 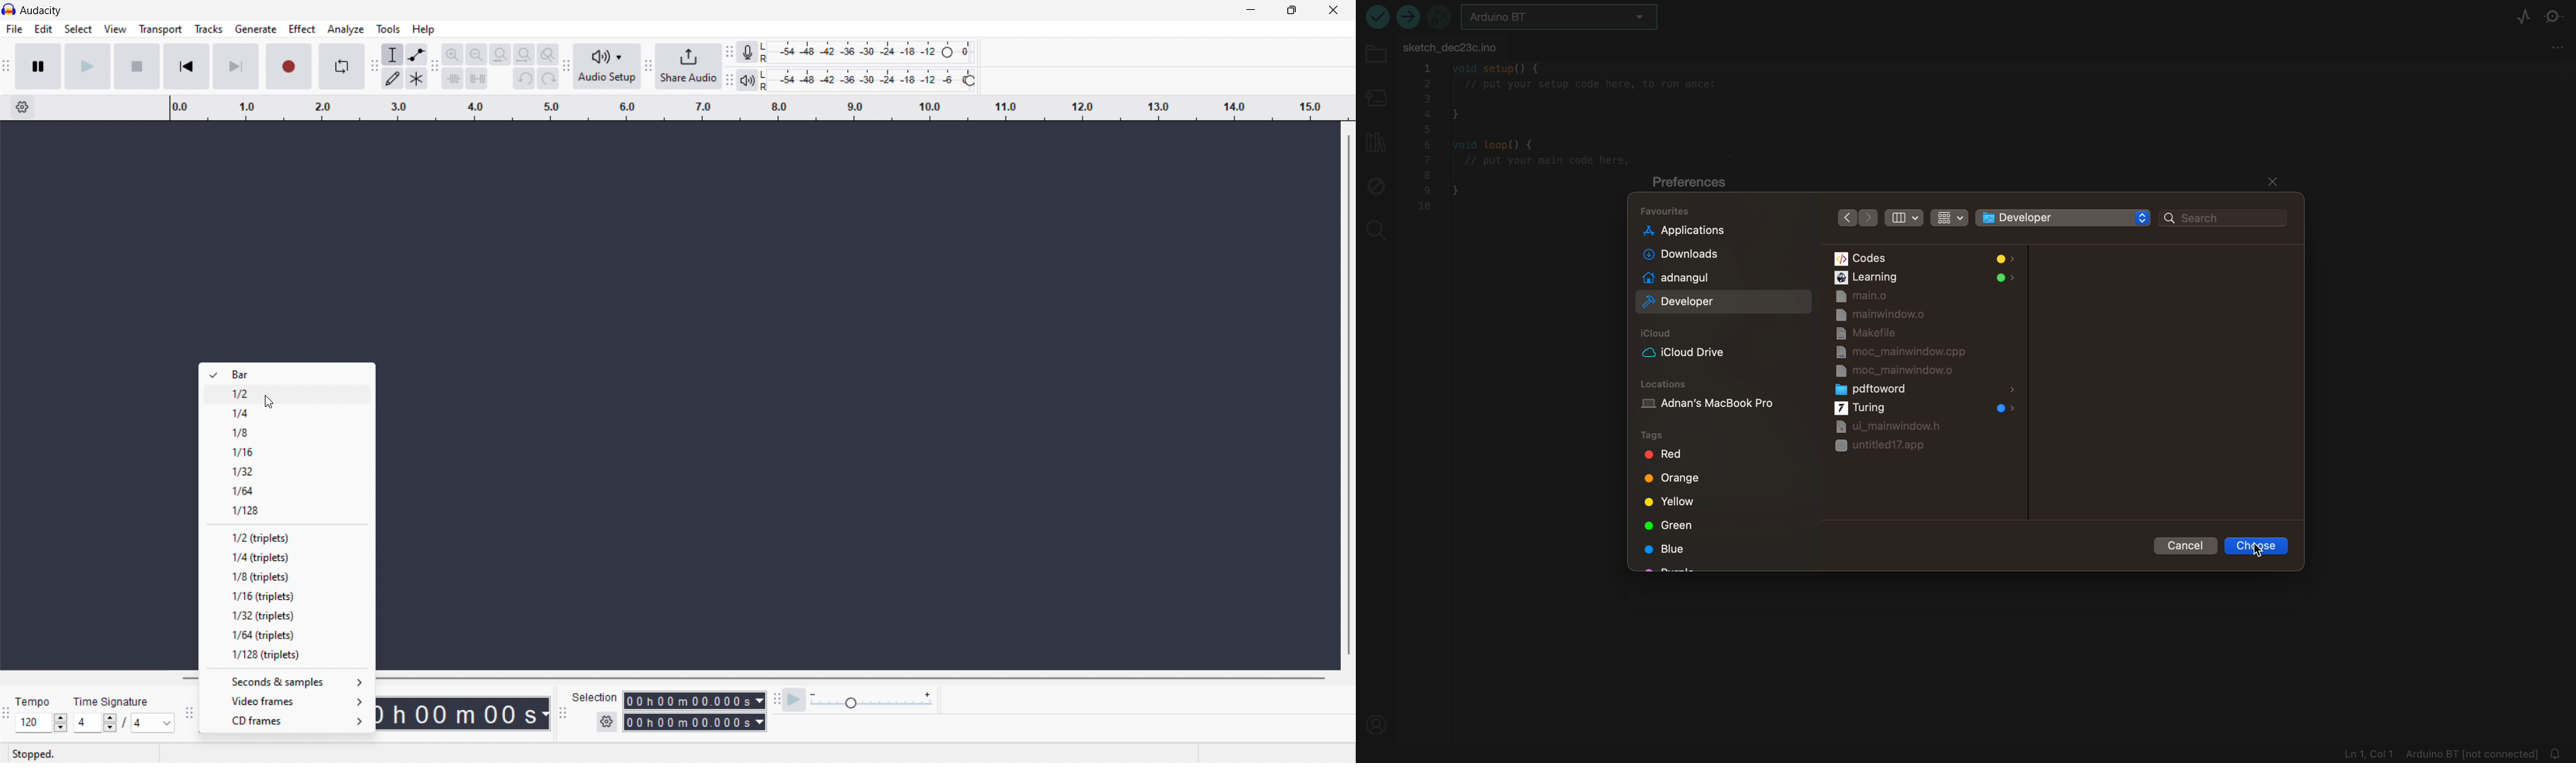 I want to click on 1/64, so click(x=287, y=490).